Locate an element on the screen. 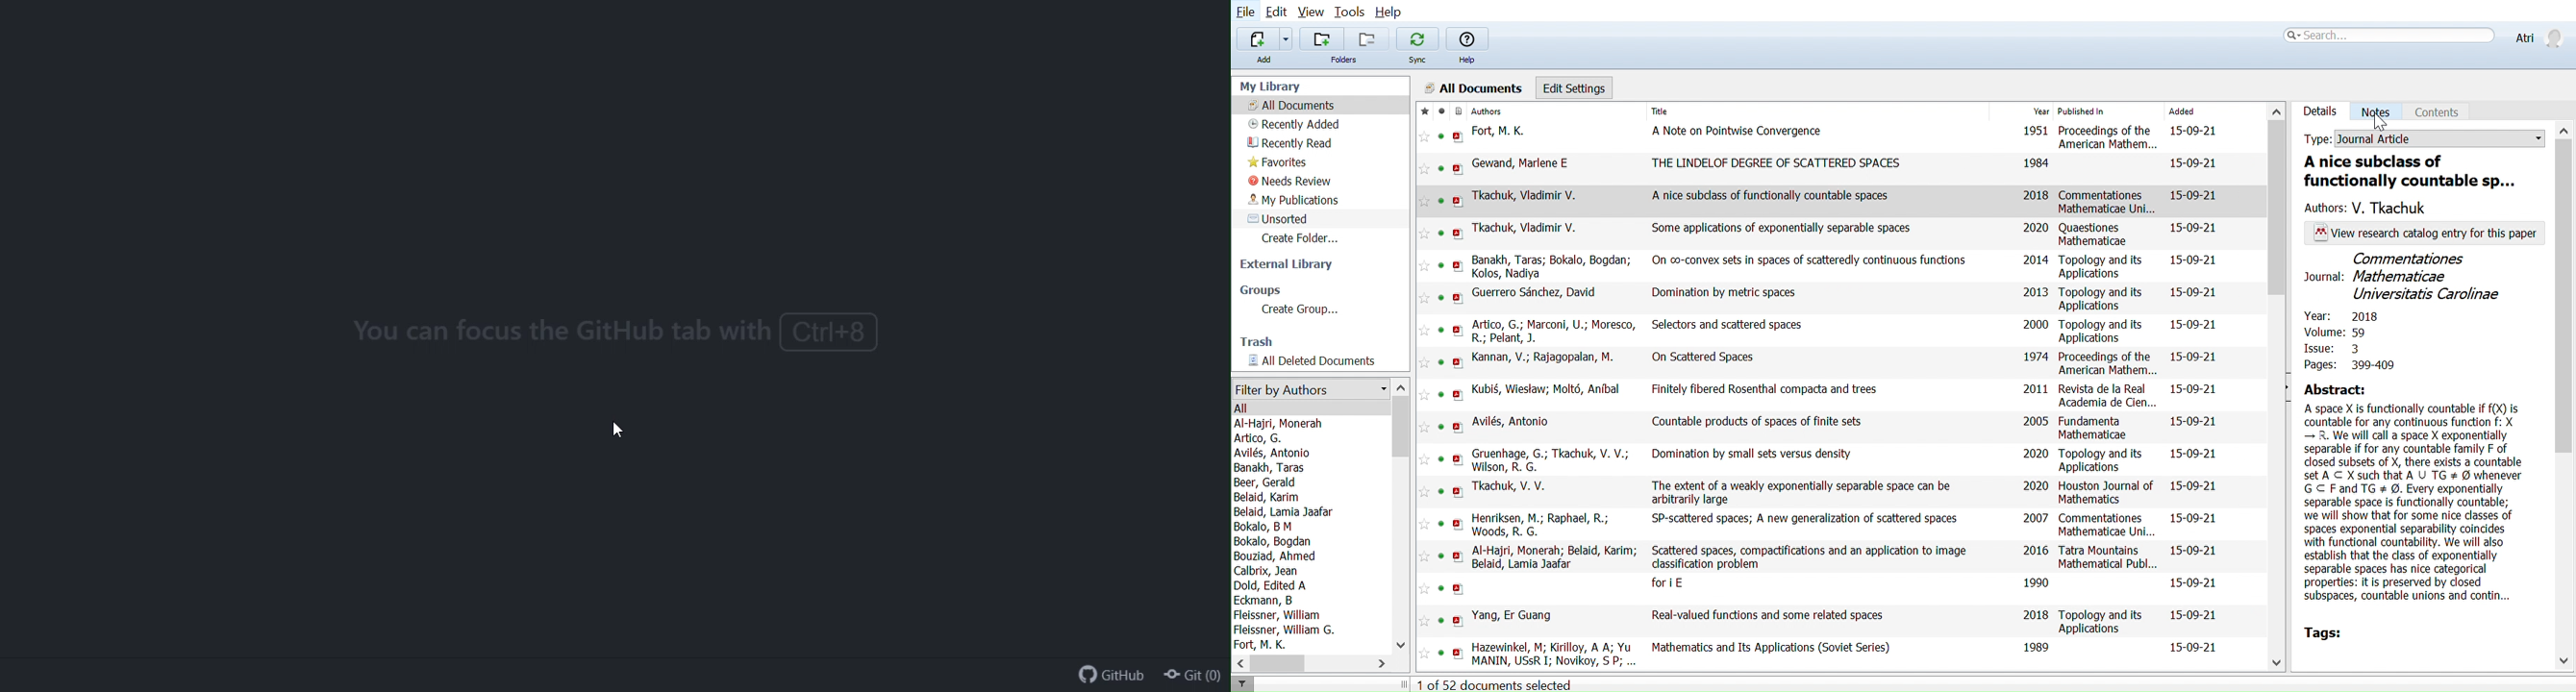  Needs review is located at coordinates (1290, 181).